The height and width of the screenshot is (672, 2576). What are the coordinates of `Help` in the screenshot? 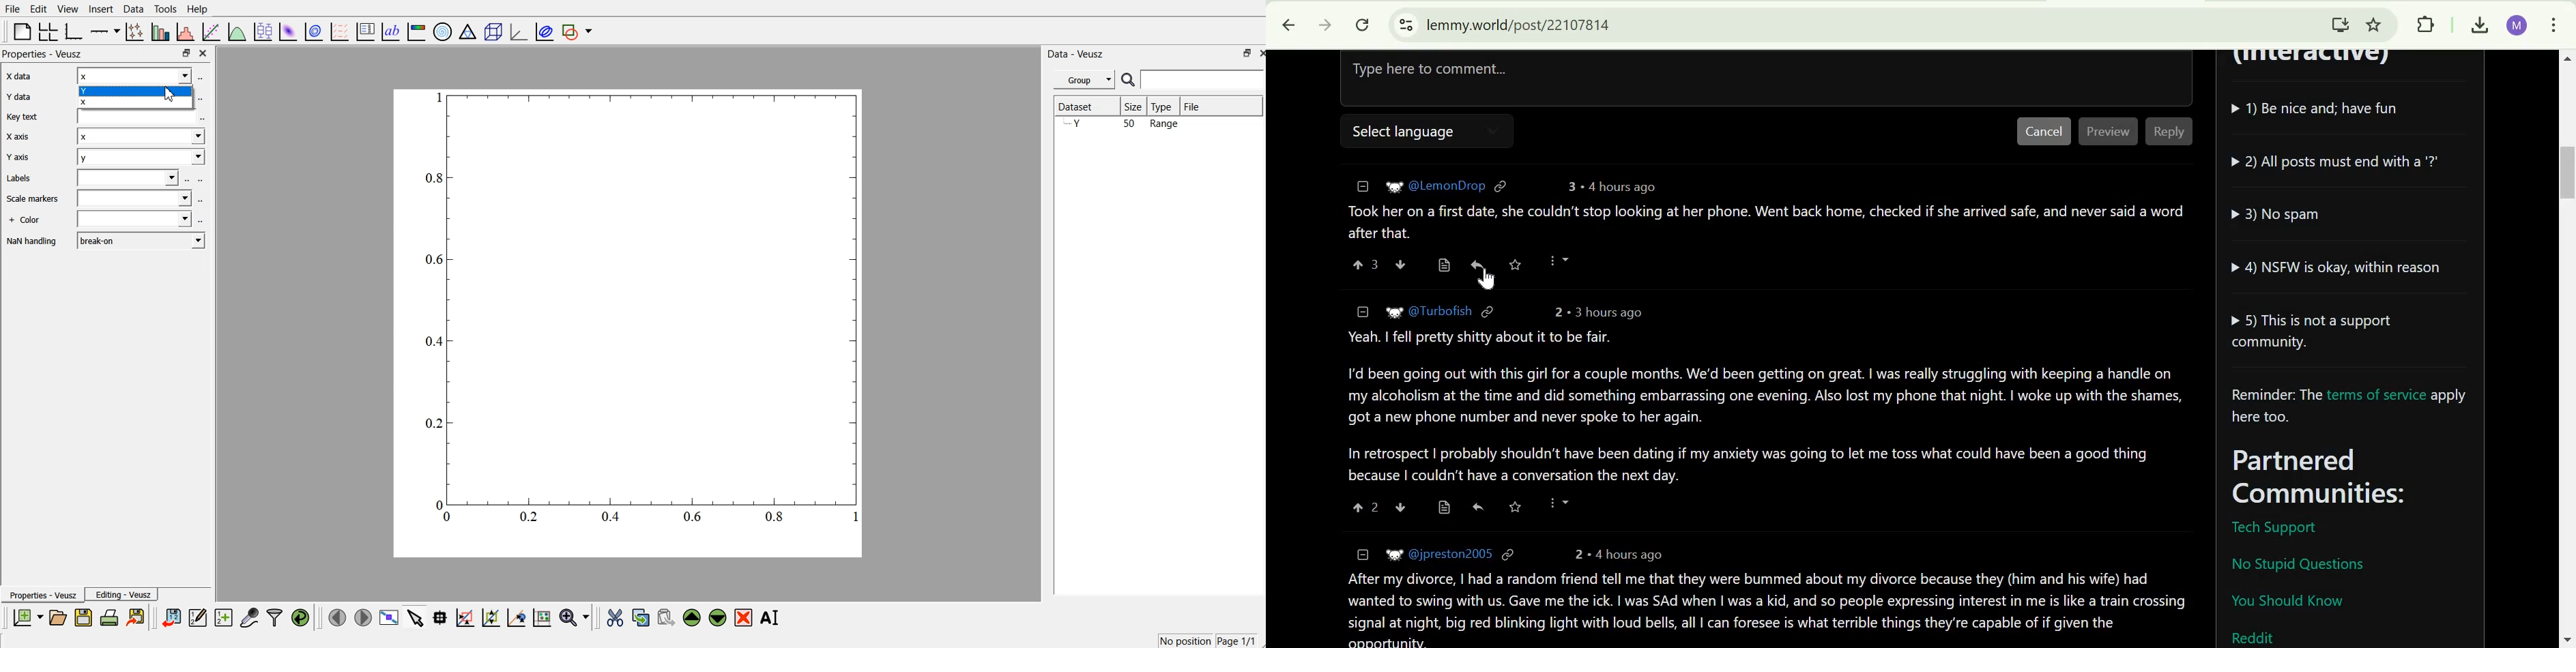 It's located at (198, 10).